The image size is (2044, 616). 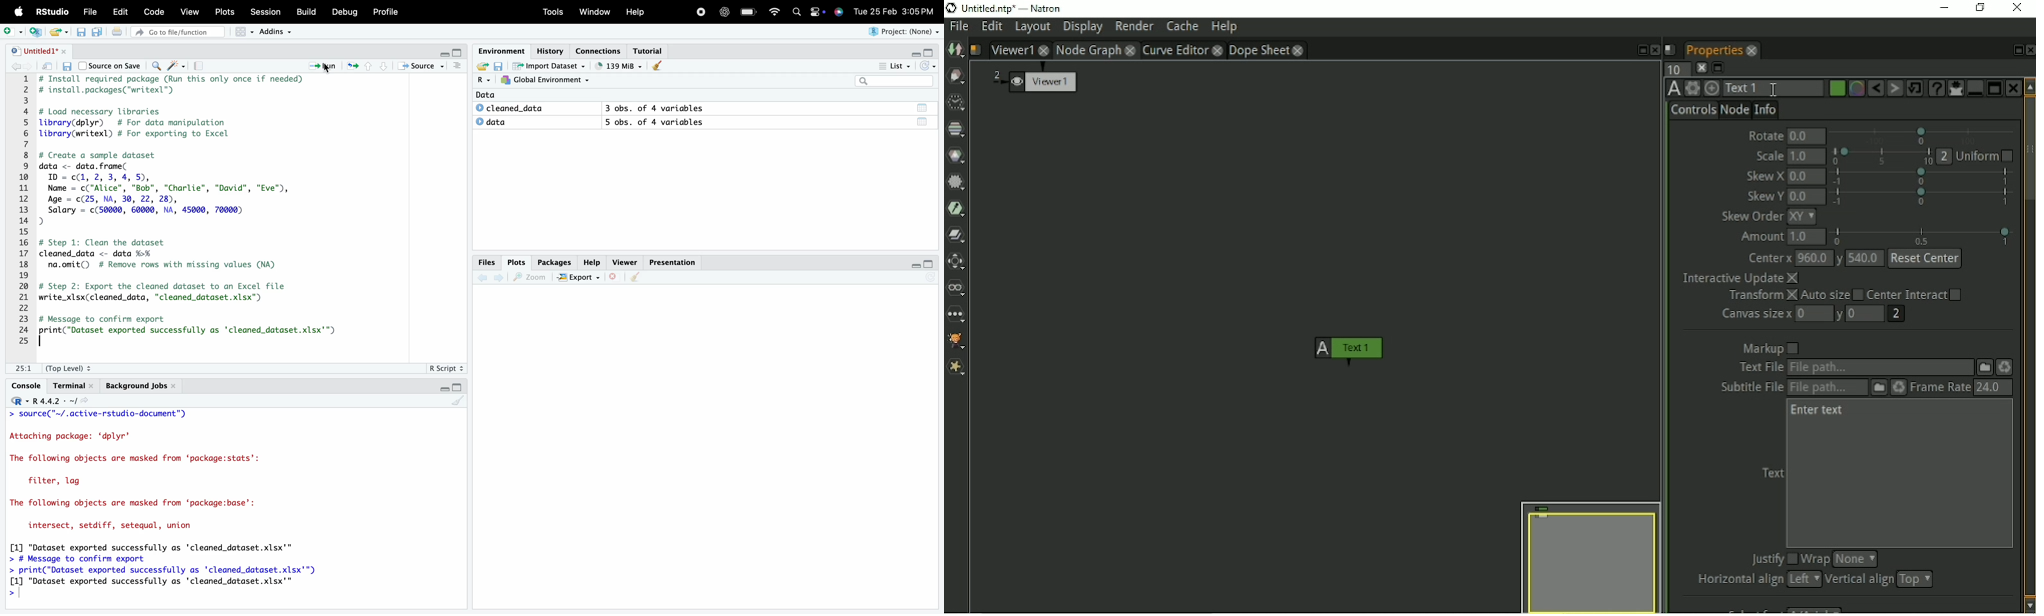 I want to click on Load workspace, so click(x=482, y=66).